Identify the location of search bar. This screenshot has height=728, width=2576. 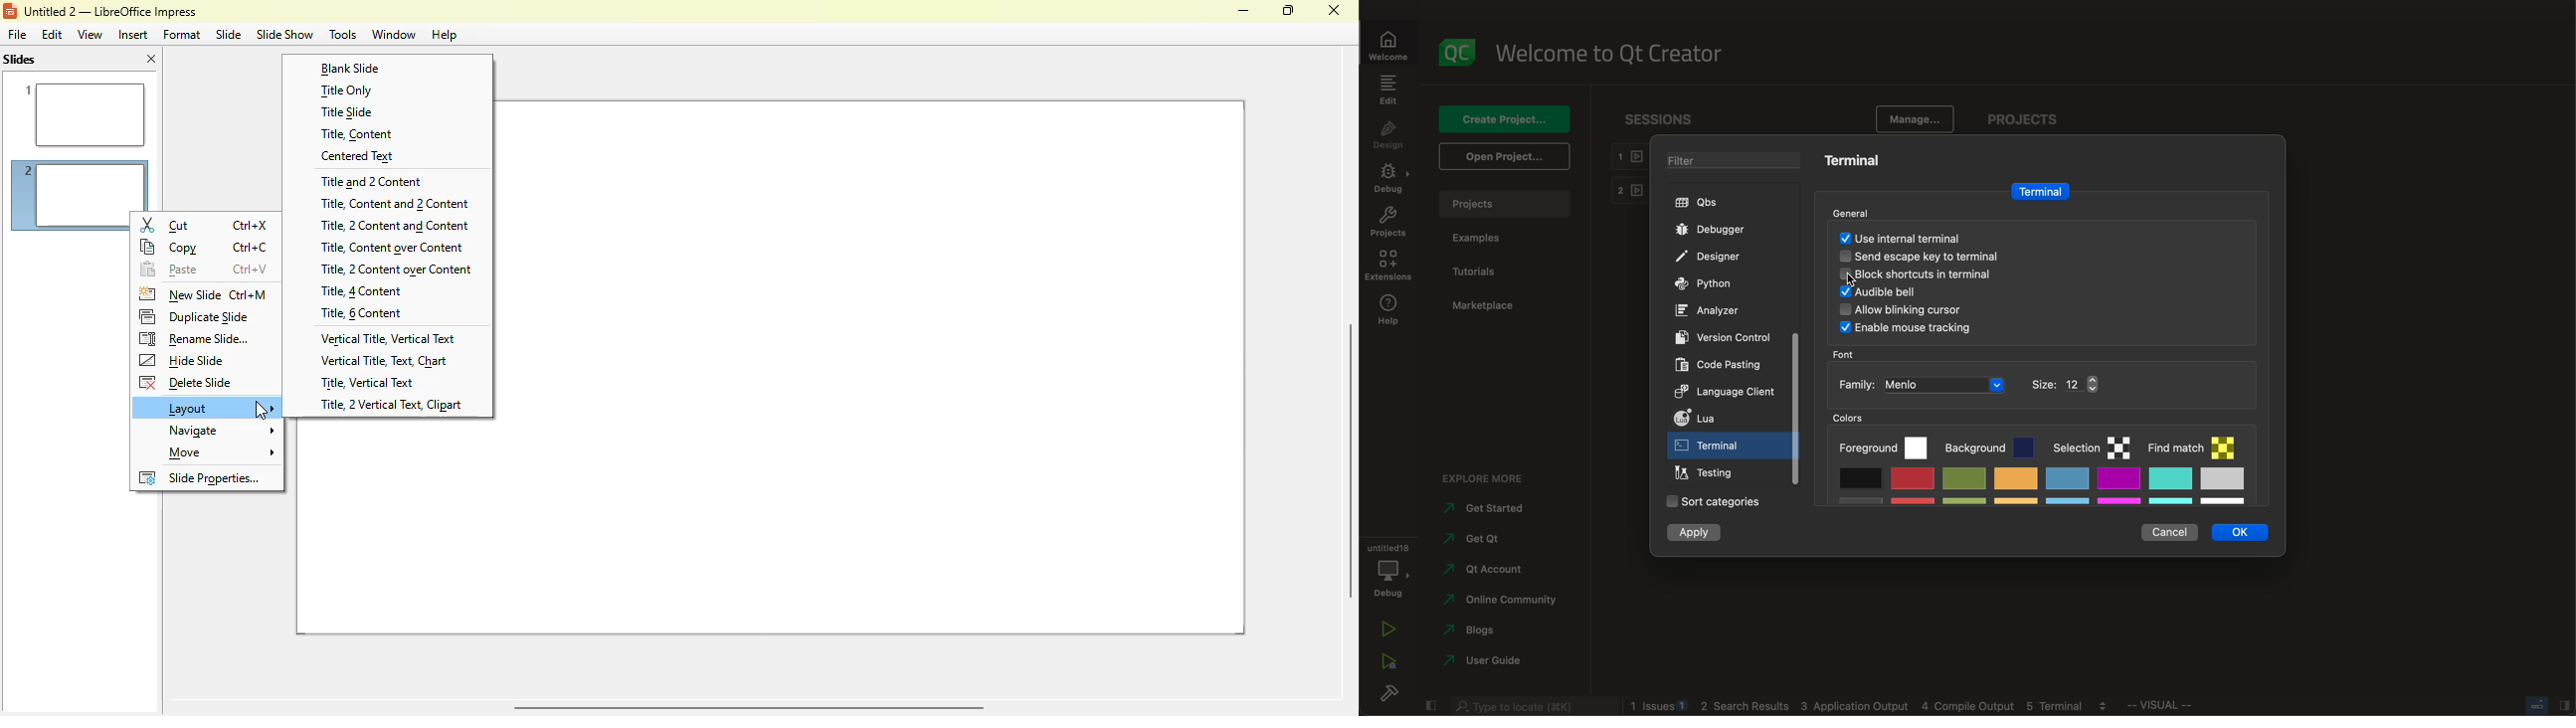
(1528, 705).